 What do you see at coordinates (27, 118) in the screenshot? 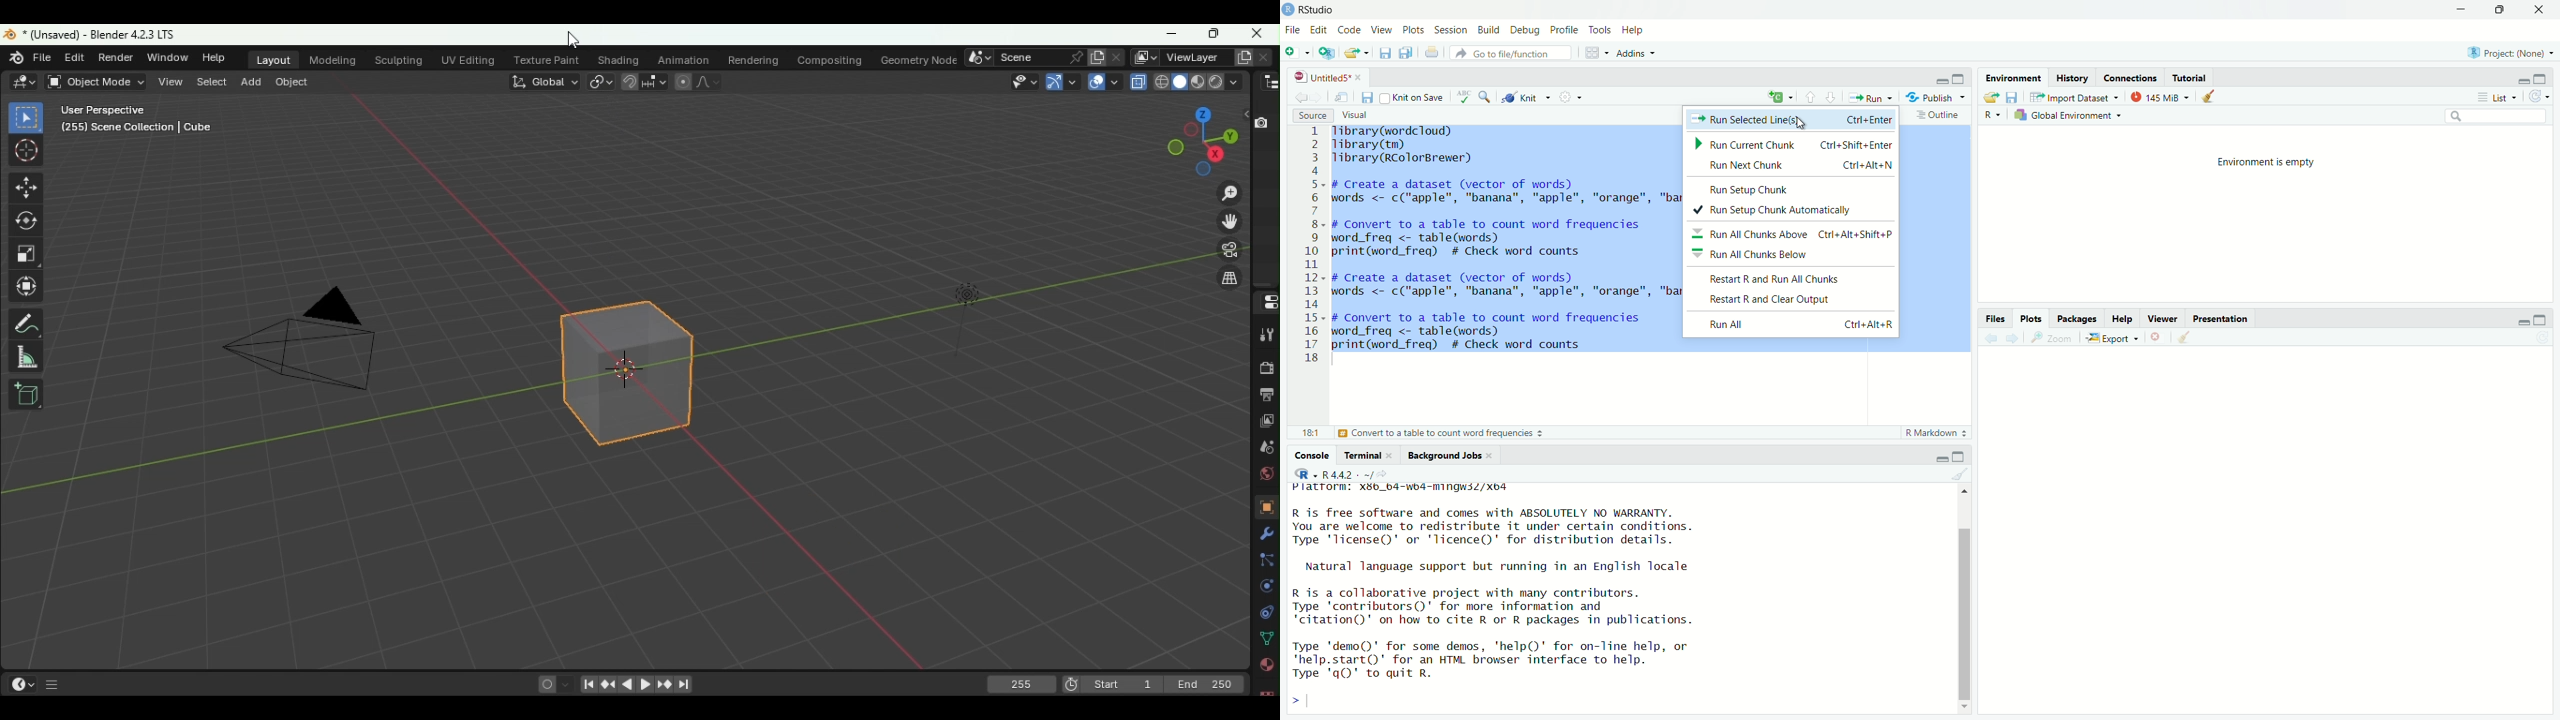
I see `Select box` at bounding box center [27, 118].